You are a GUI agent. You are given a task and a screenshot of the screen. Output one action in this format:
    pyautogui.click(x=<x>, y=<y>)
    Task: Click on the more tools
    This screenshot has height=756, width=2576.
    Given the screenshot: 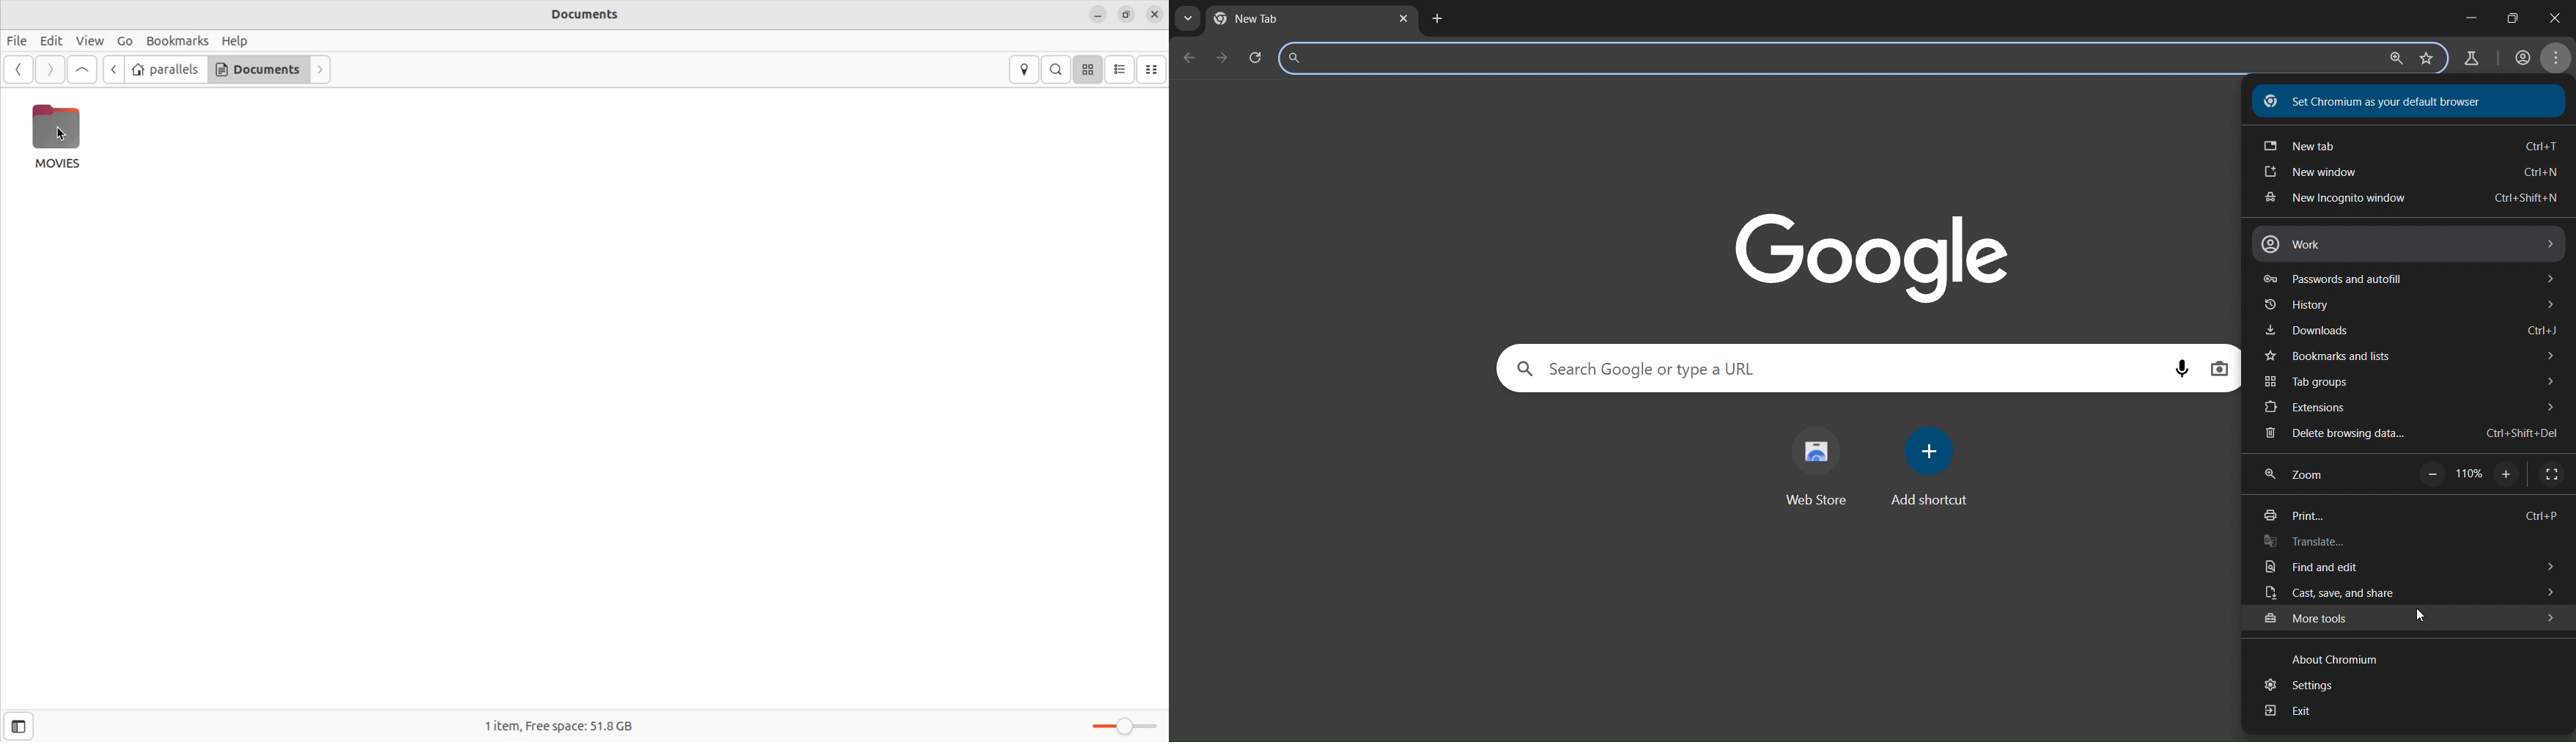 What is the action you would take?
    pyautogui.click(x=2410, y=619)
    